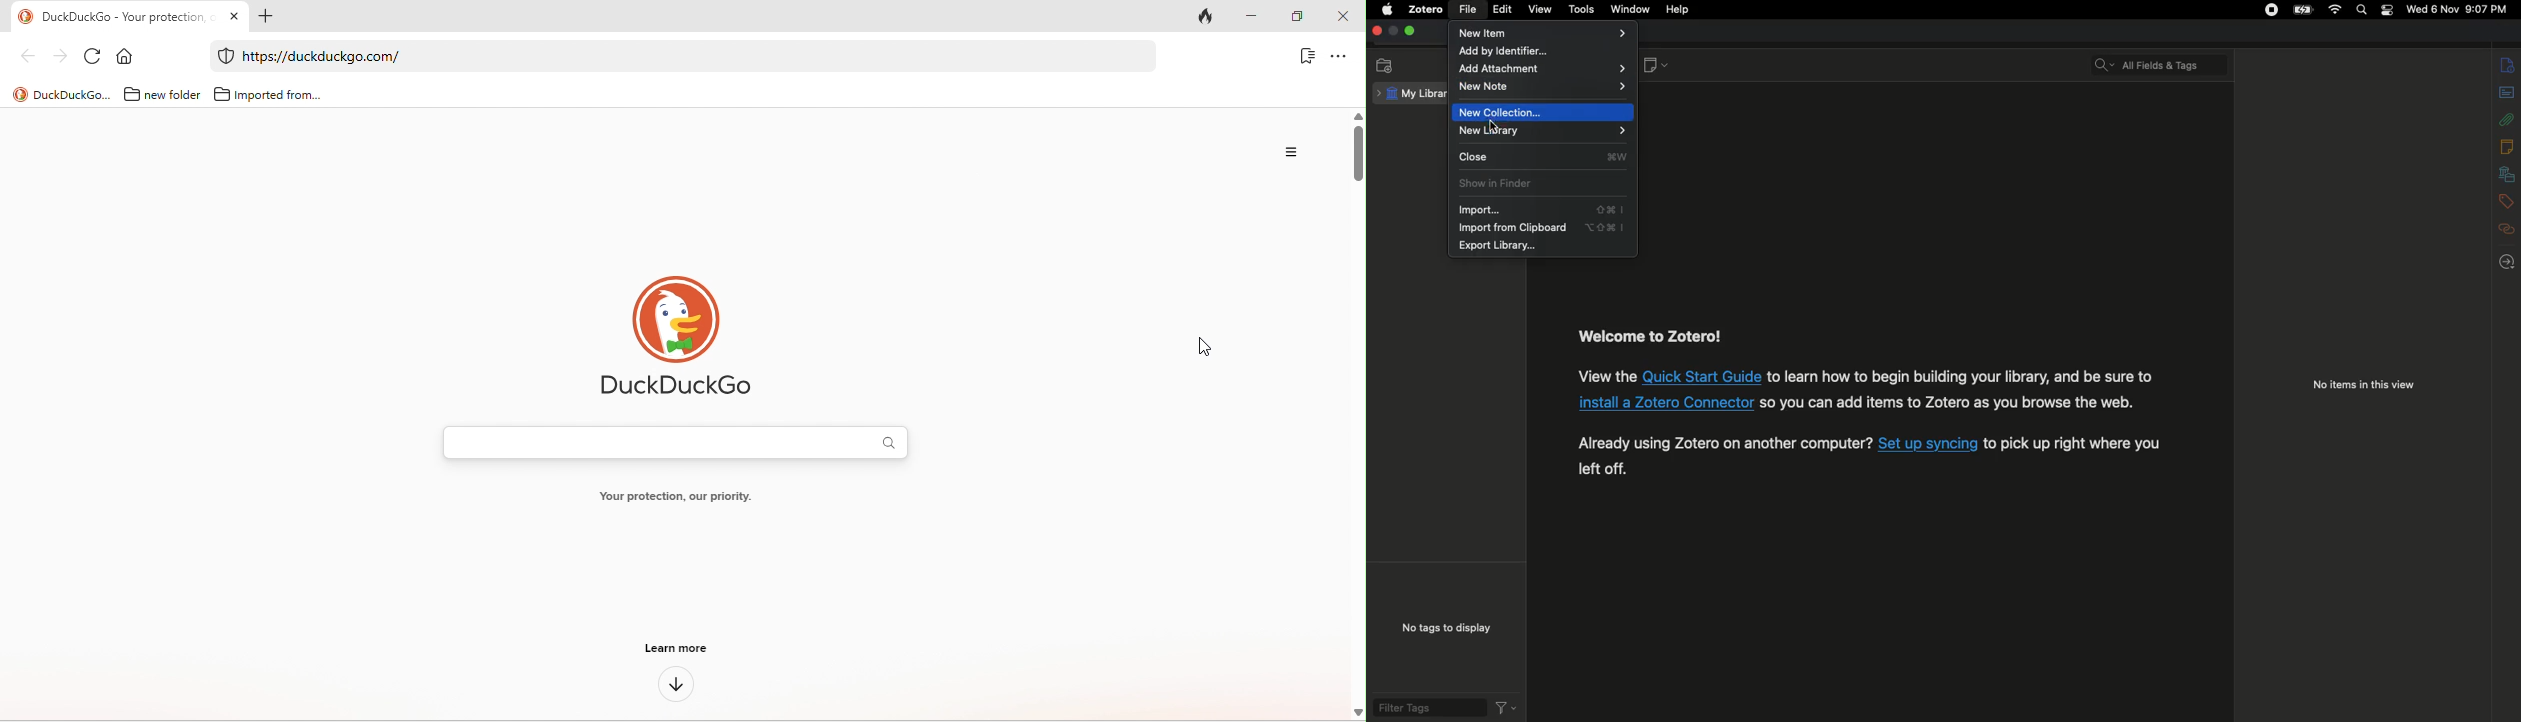 This screenshot has width=2548, height=728. I want to click on Add attachment, so click(1544, 70).